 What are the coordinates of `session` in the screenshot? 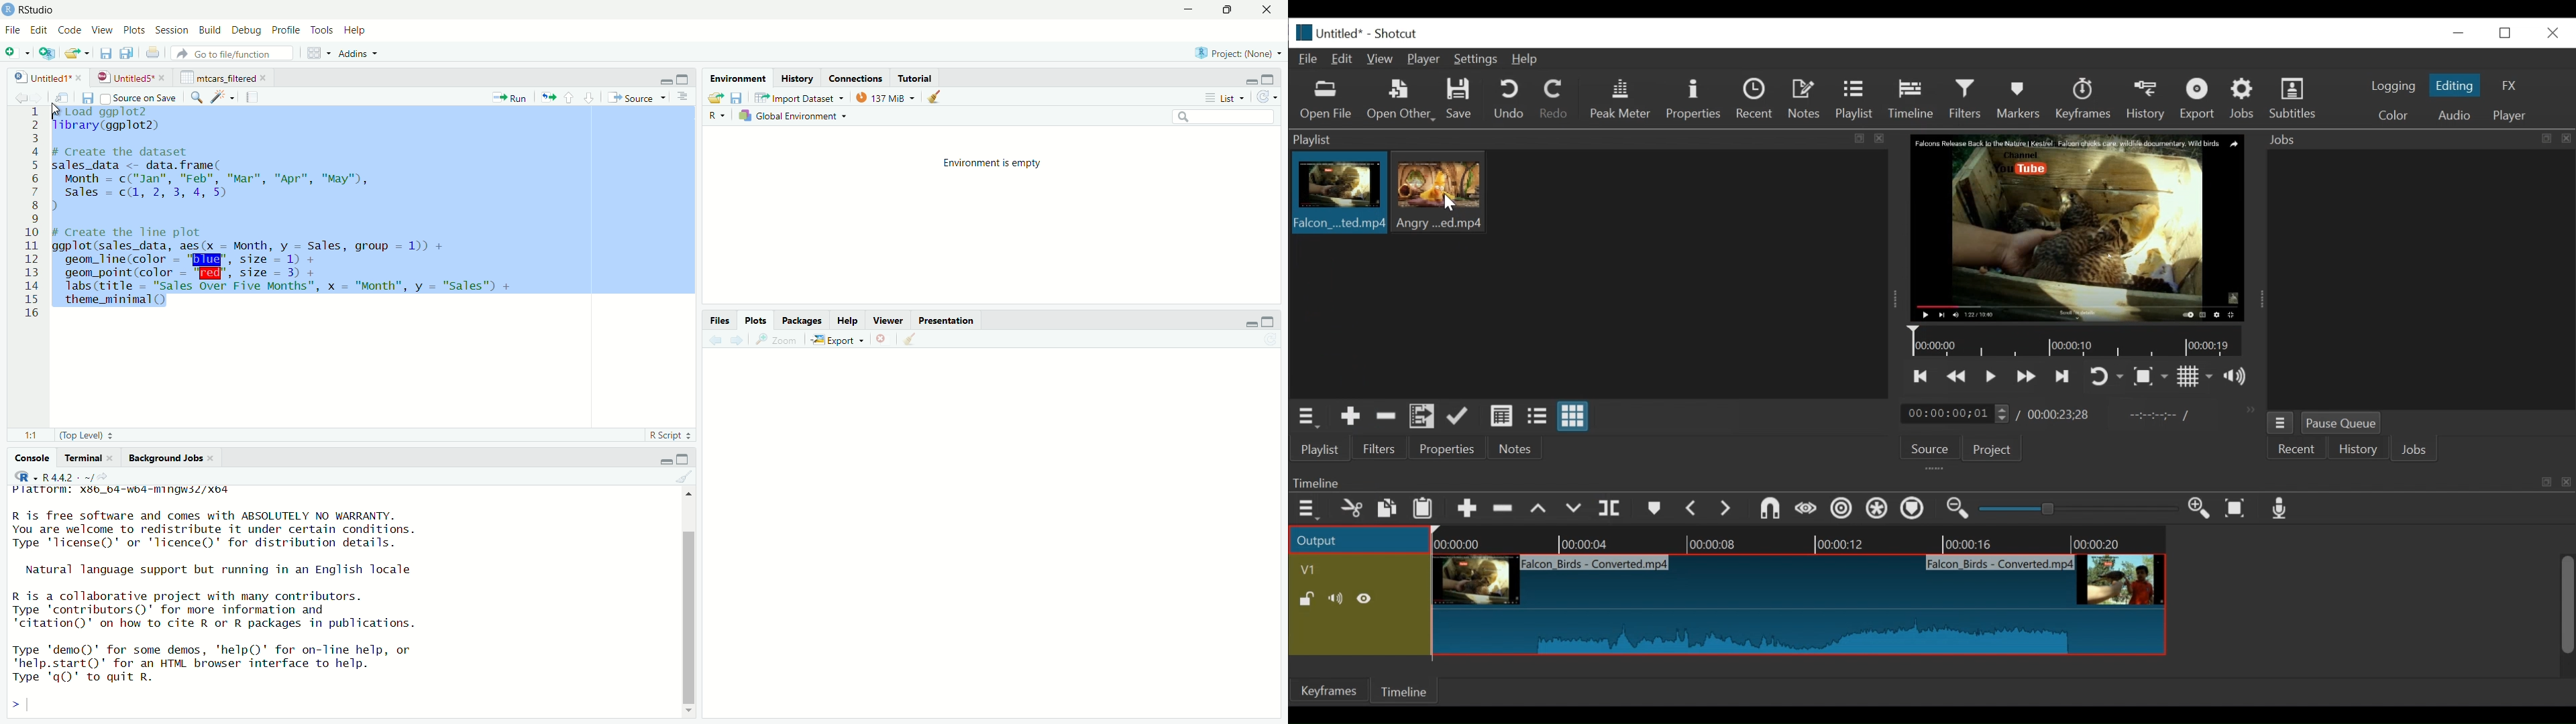 It's located at (172, 31).